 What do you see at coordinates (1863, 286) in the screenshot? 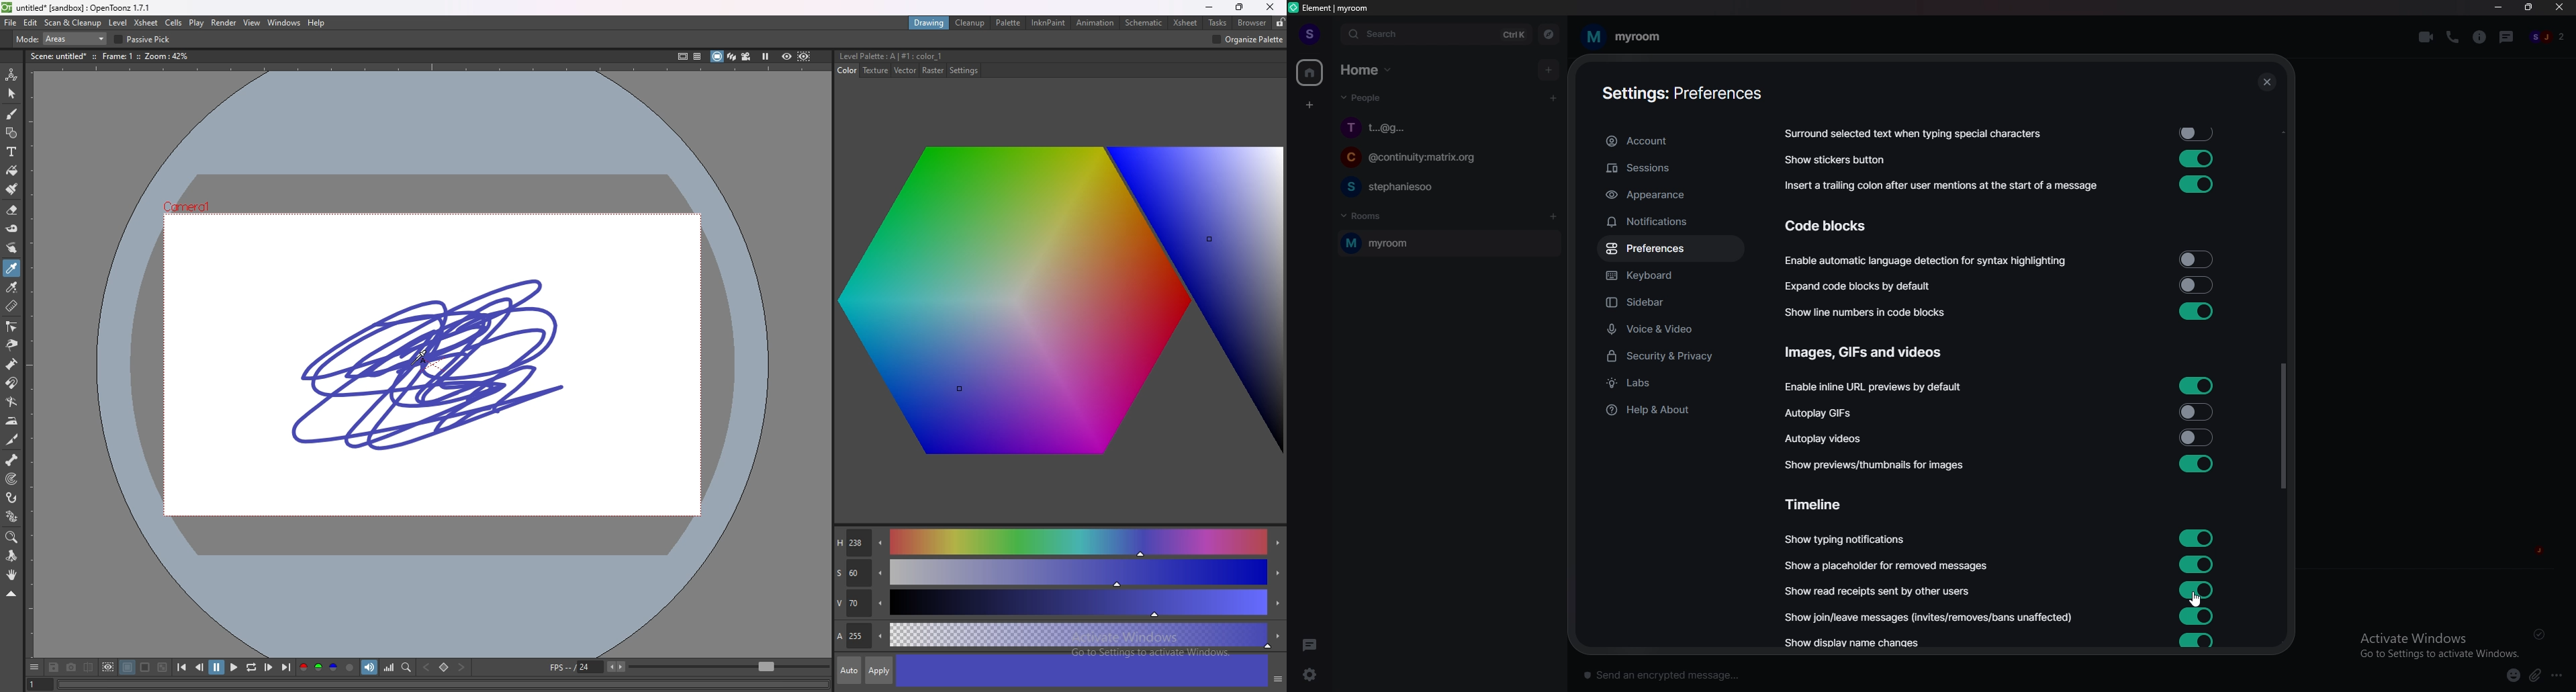
I see `expand code blocks` at bounding box center [1863, 286].